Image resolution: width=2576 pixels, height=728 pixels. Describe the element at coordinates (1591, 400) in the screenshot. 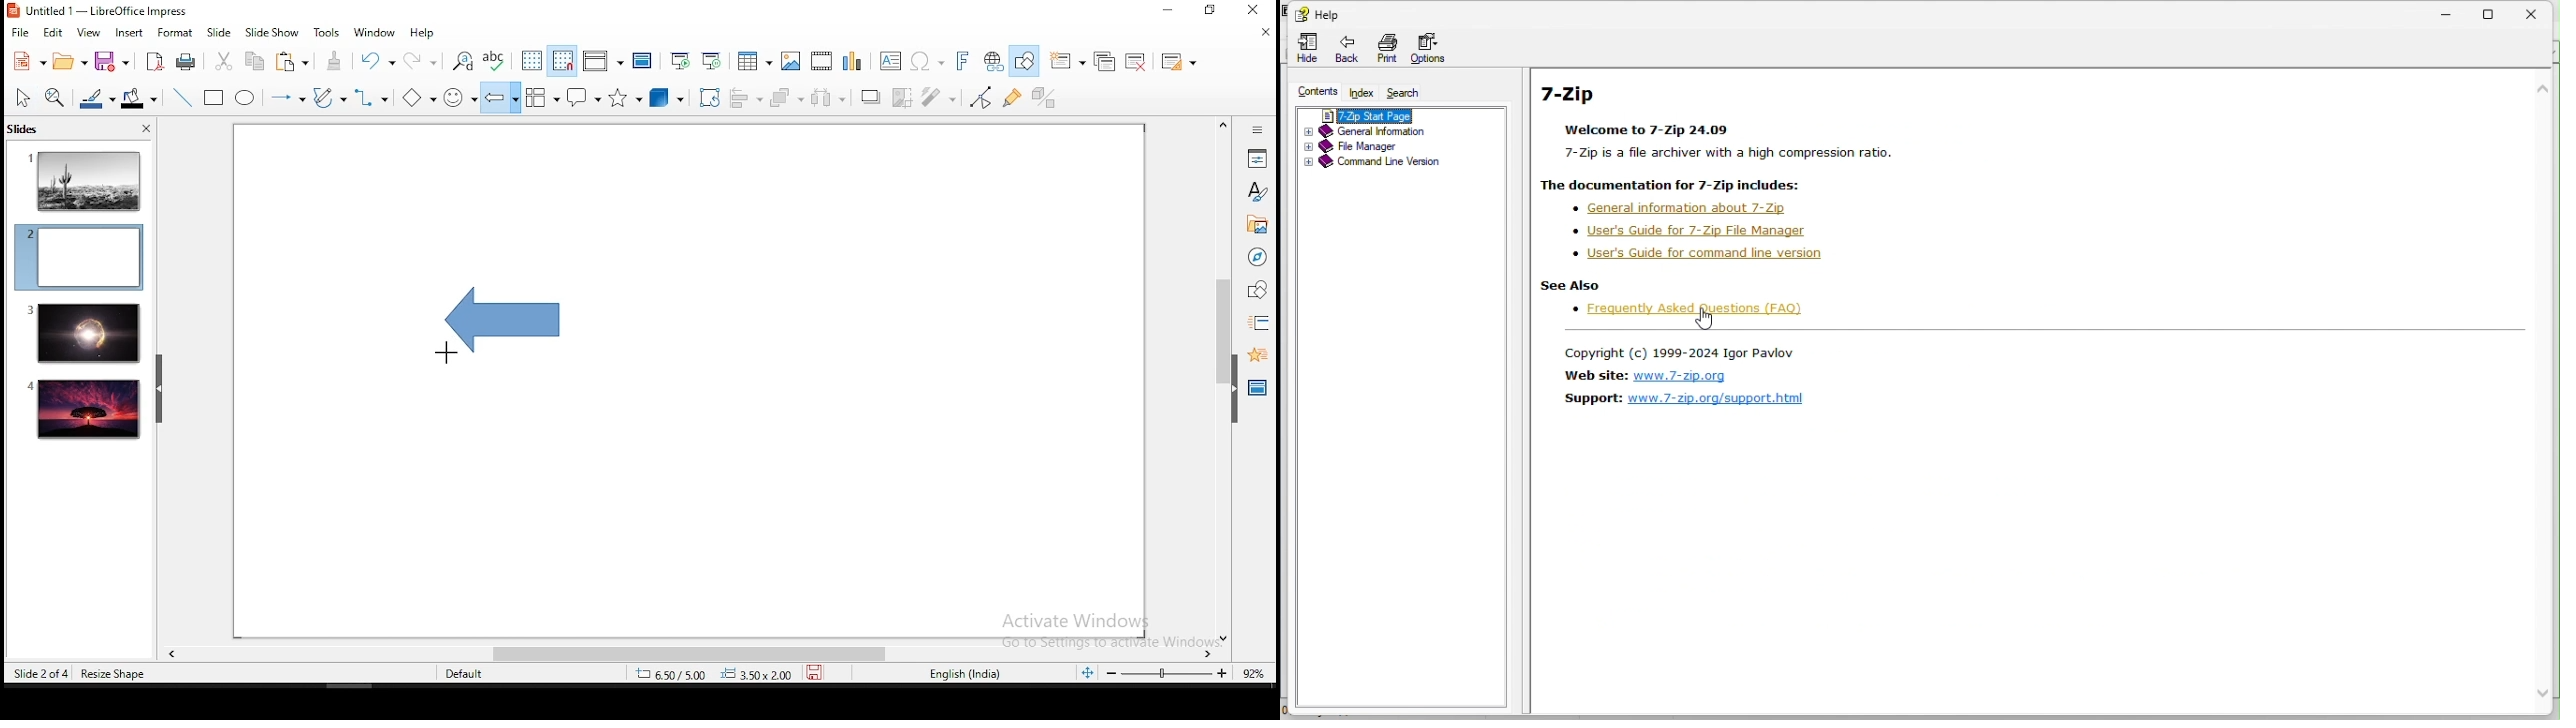

I see `support` at that location.